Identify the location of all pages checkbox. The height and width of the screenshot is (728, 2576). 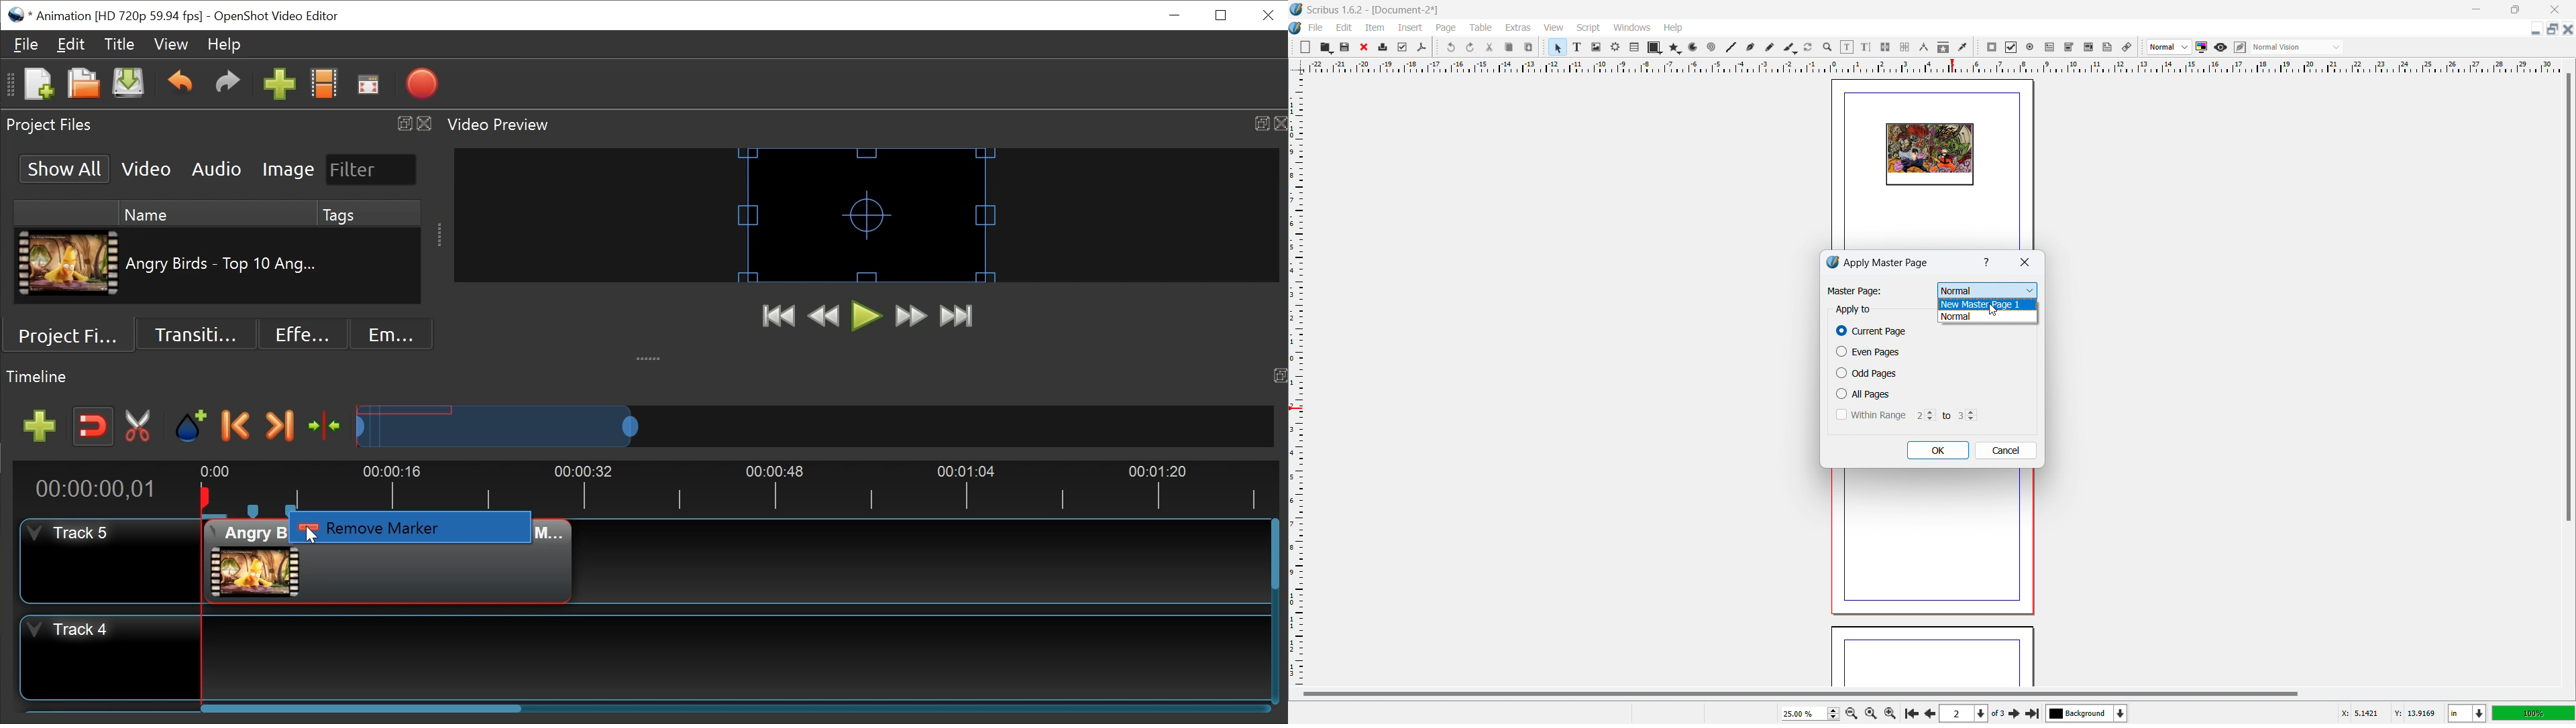
(1865, 394).